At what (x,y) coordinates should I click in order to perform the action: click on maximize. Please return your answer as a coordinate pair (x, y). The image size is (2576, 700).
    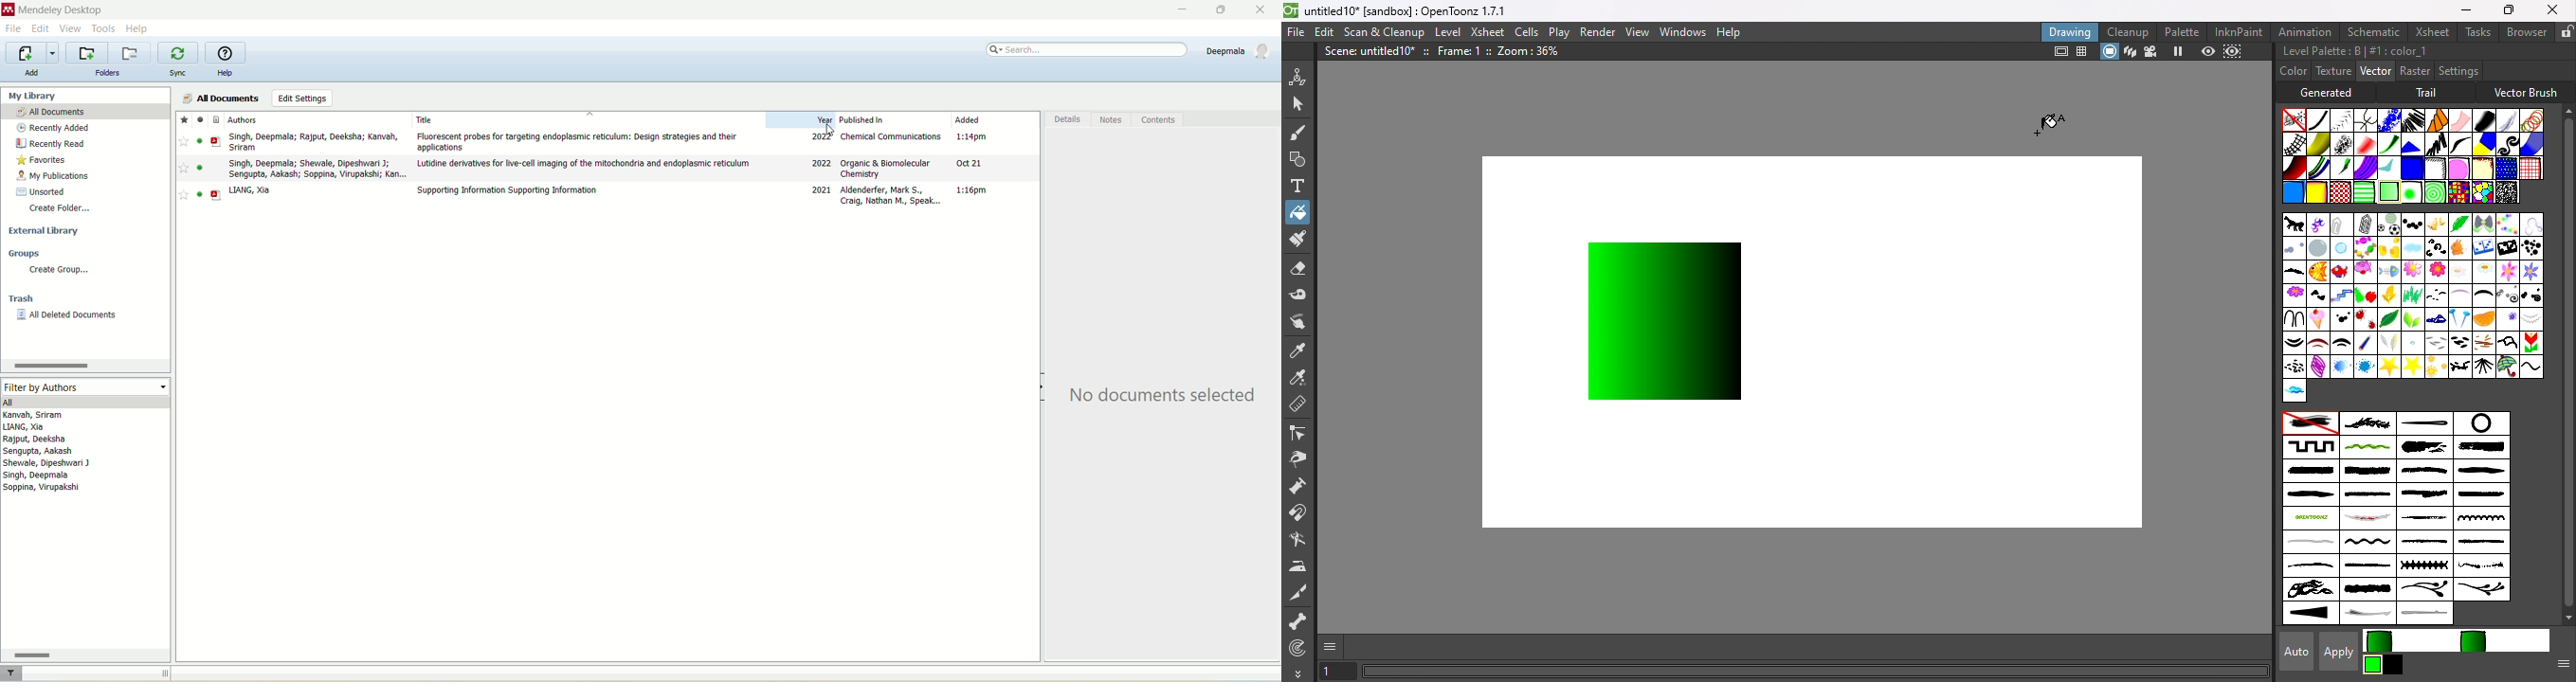
    Looking at the image, I should click on (1221, 9).